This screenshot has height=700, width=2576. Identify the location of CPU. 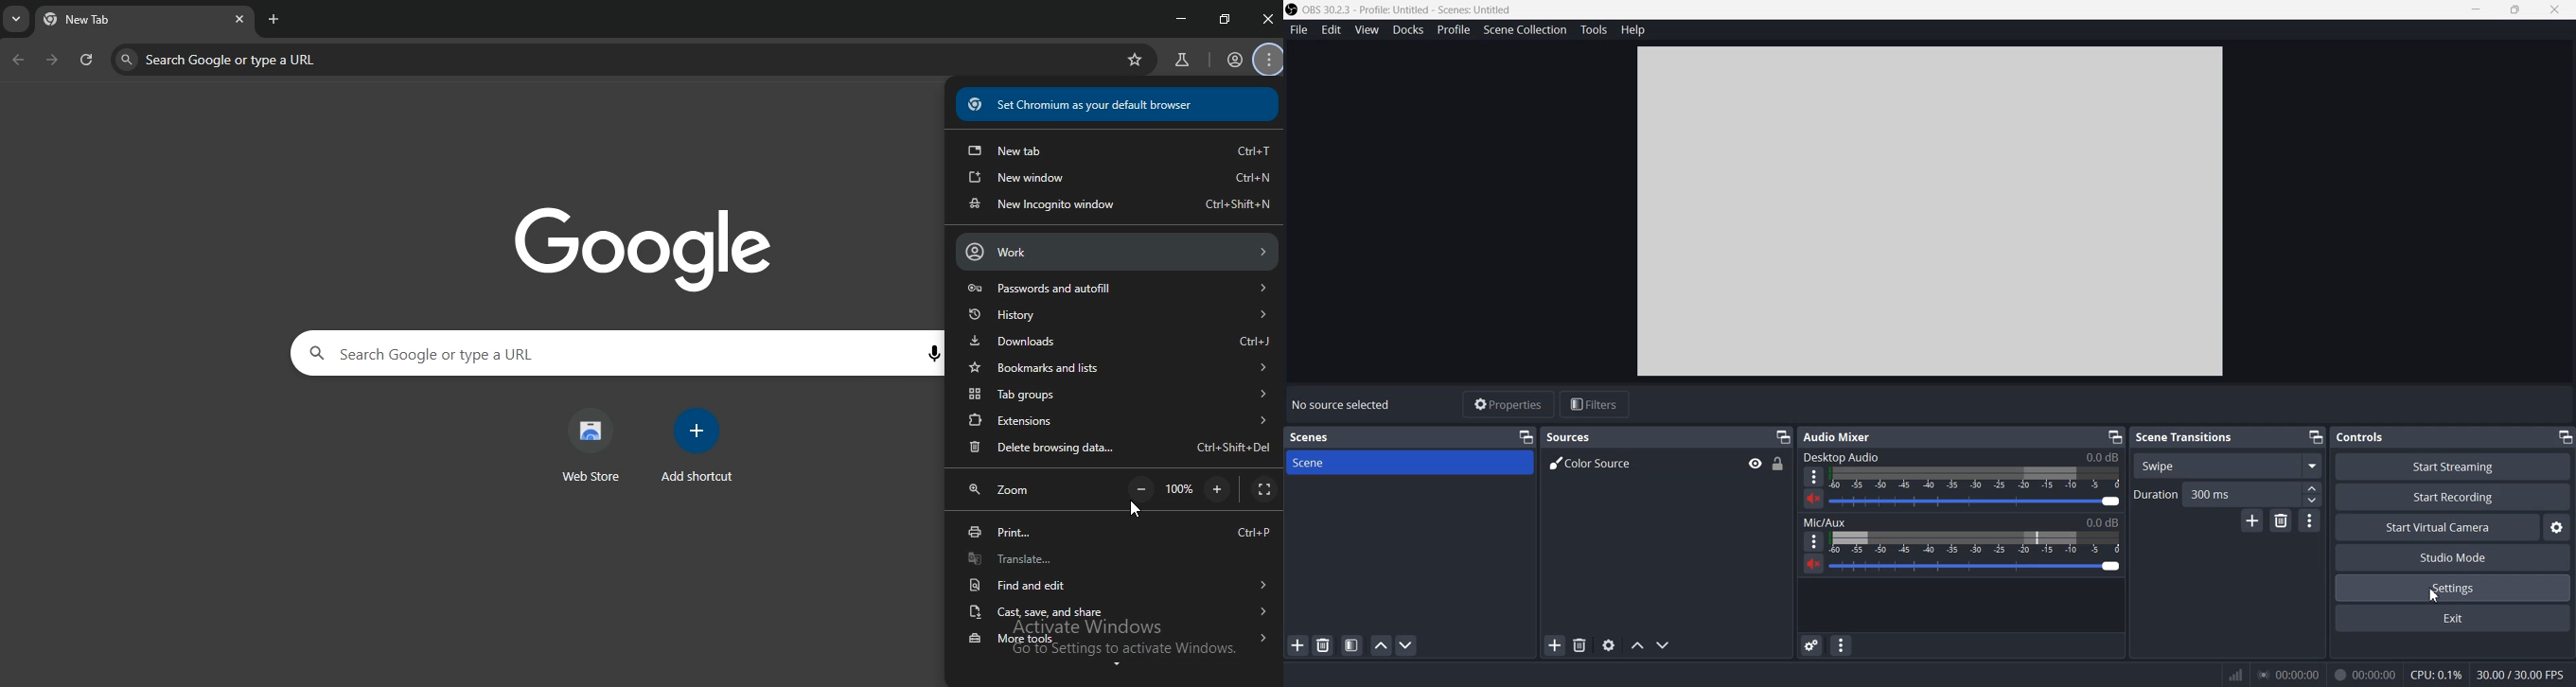
(2437, 676).